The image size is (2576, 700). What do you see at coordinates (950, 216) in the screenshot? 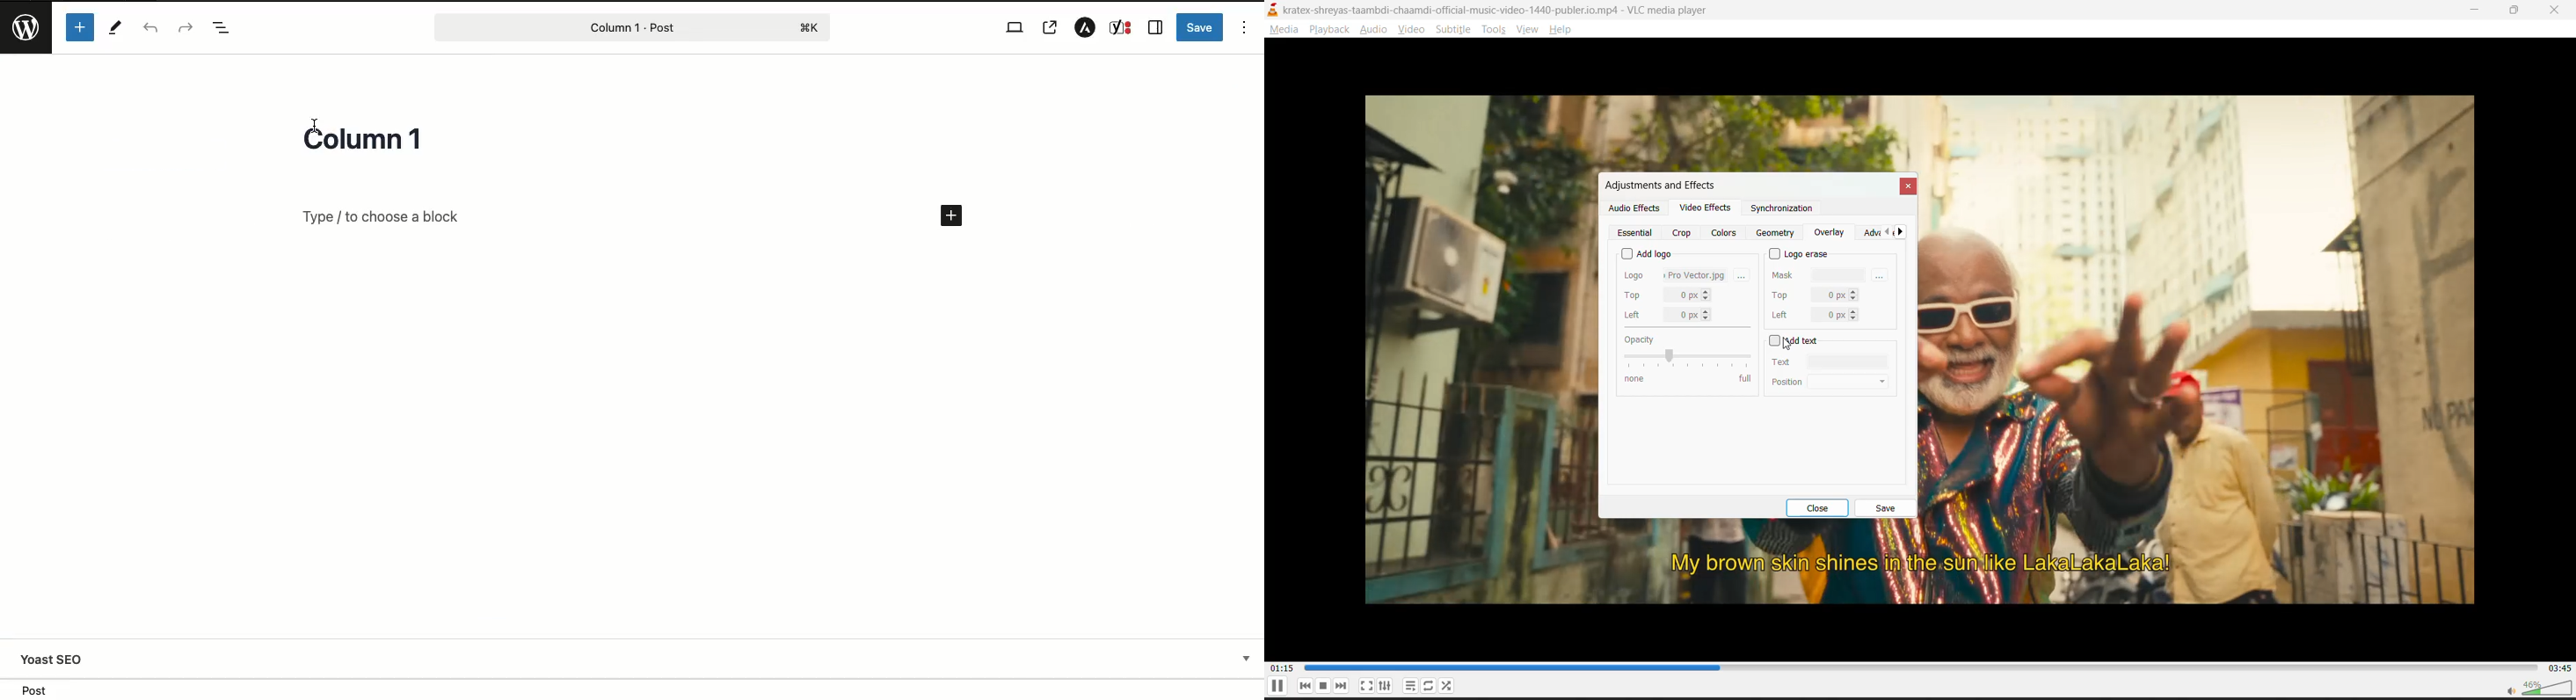
I see `Add new block` at bounding box center [950, 216].